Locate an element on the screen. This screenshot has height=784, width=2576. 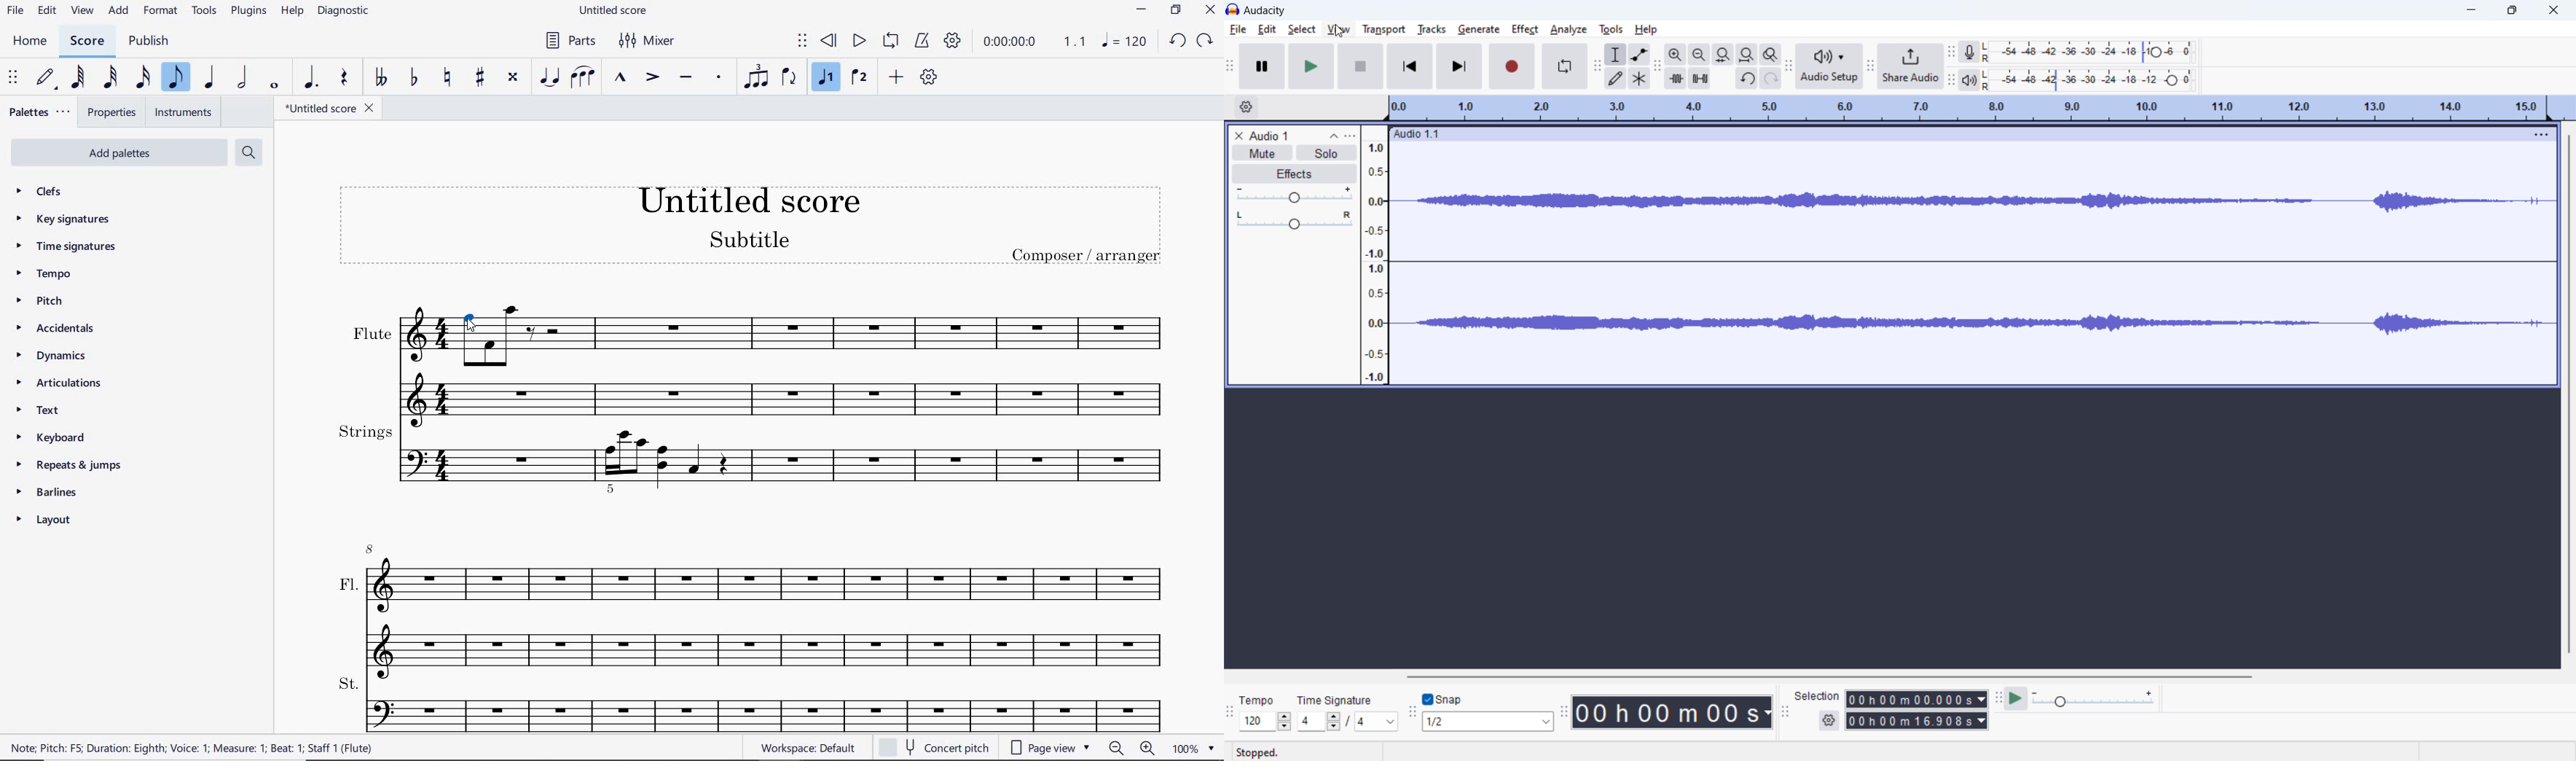
share audio toolbar is located at coordinates (1870, 66).